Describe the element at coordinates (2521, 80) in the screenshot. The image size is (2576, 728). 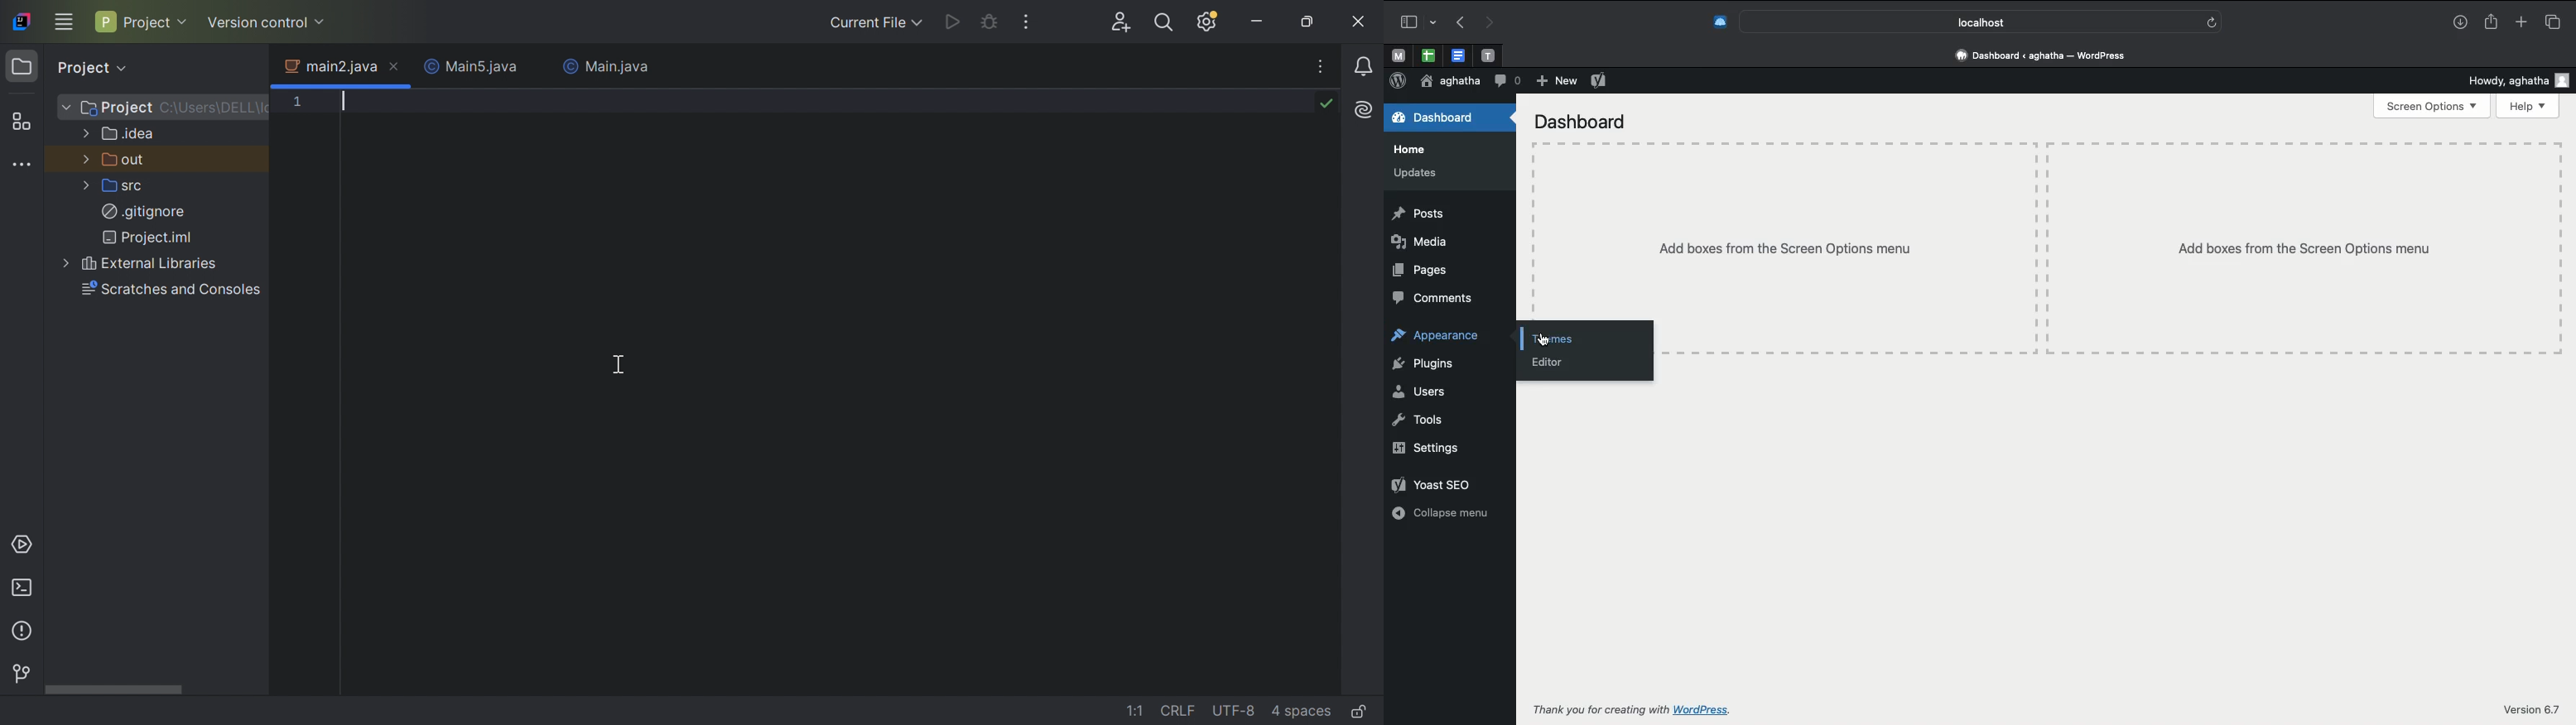
I see `Howdy user` at that location.